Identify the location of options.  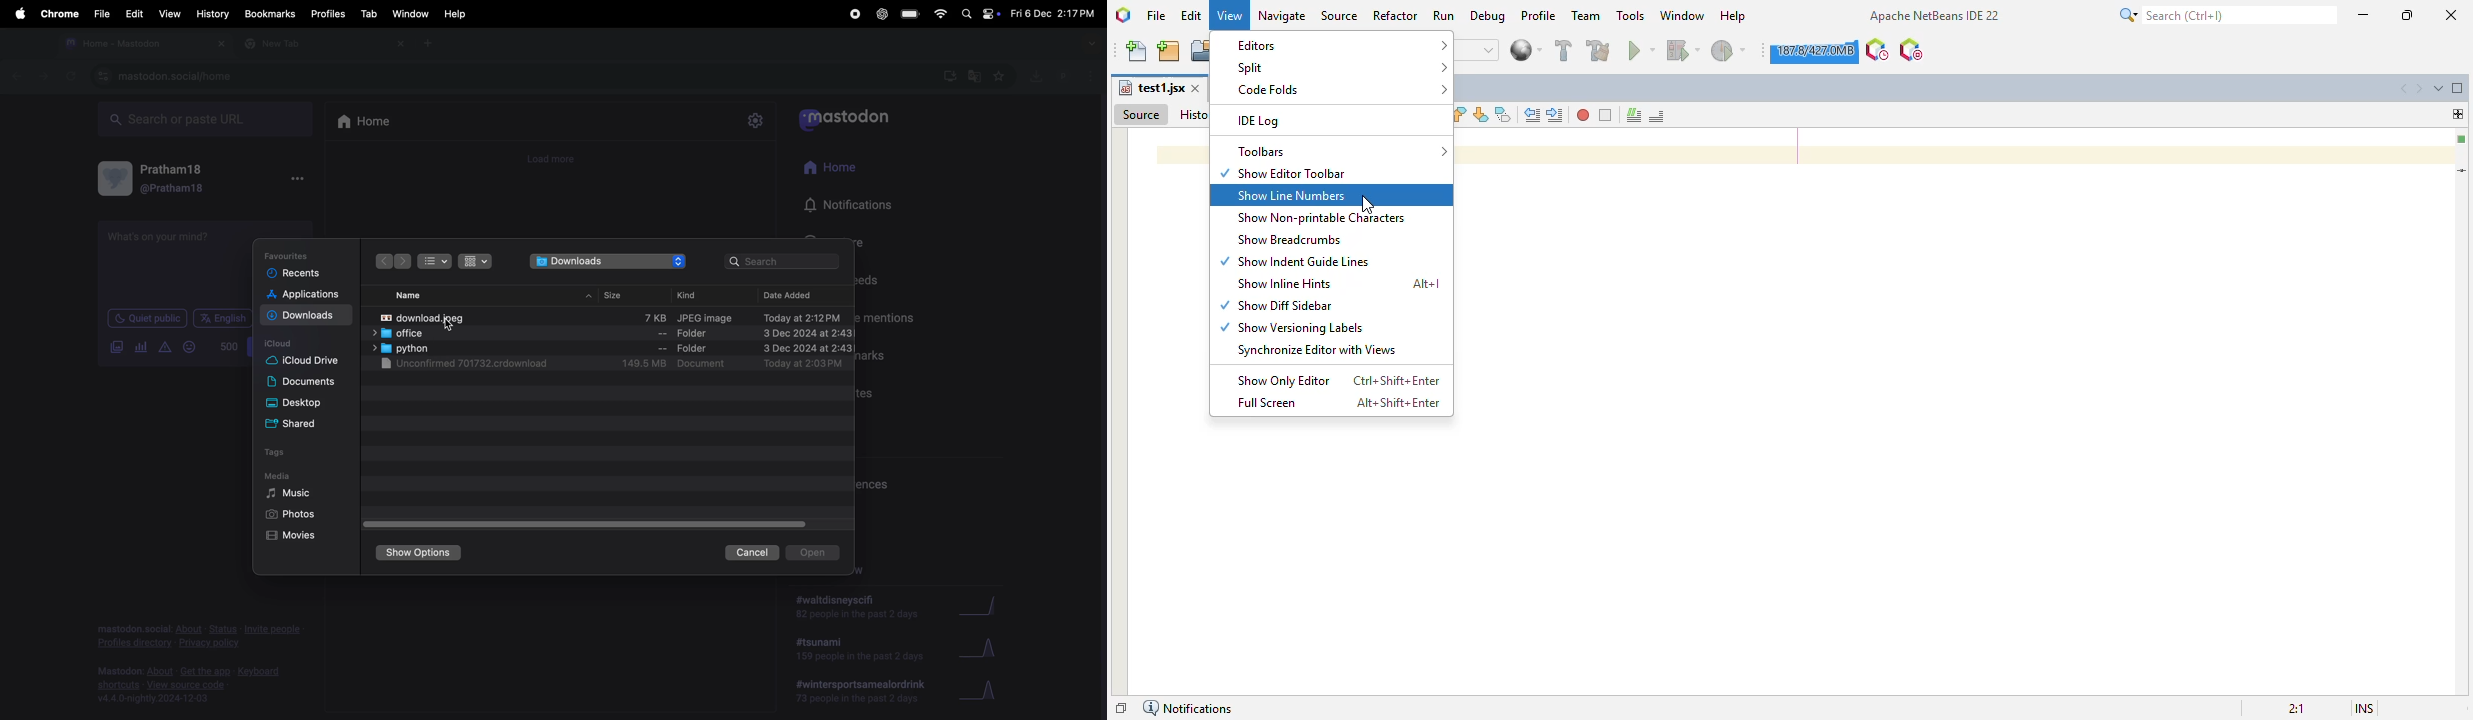
(1094, 78).